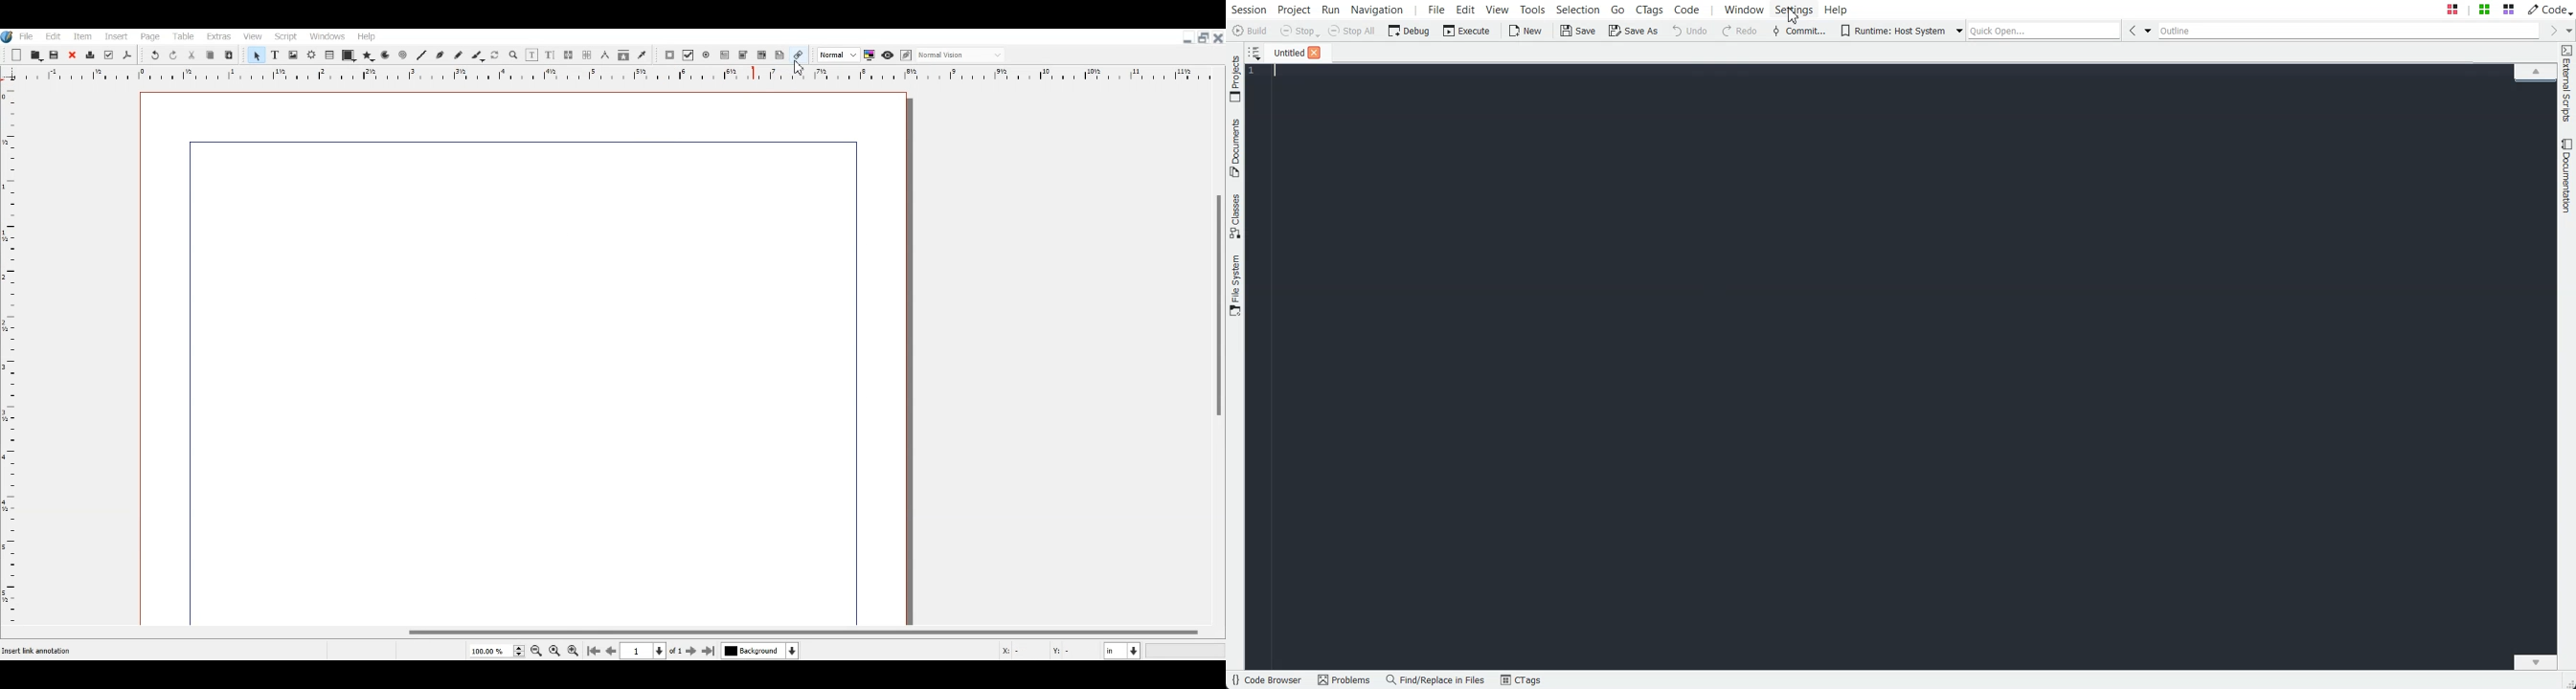  I want to click on Arc, so click(385, 56).